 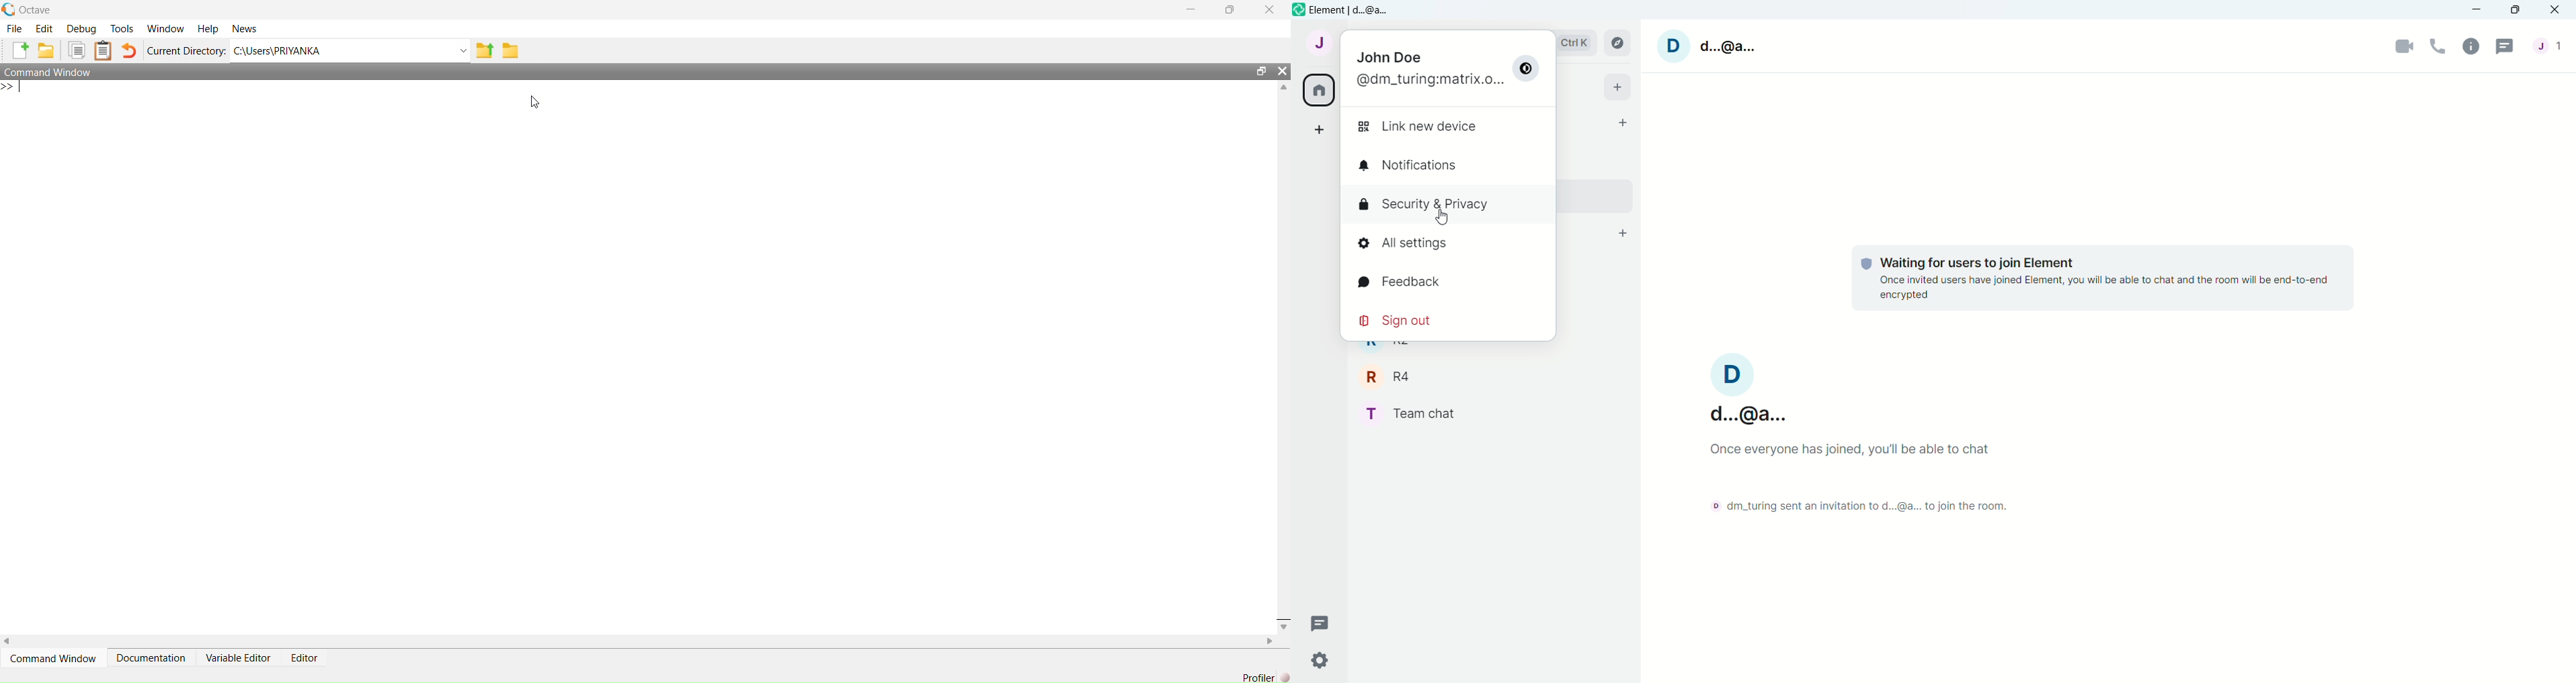 What do you see at coordinates (2404, 47) in the screenshot?
I see `video call` at bounding box center [2404, 47].